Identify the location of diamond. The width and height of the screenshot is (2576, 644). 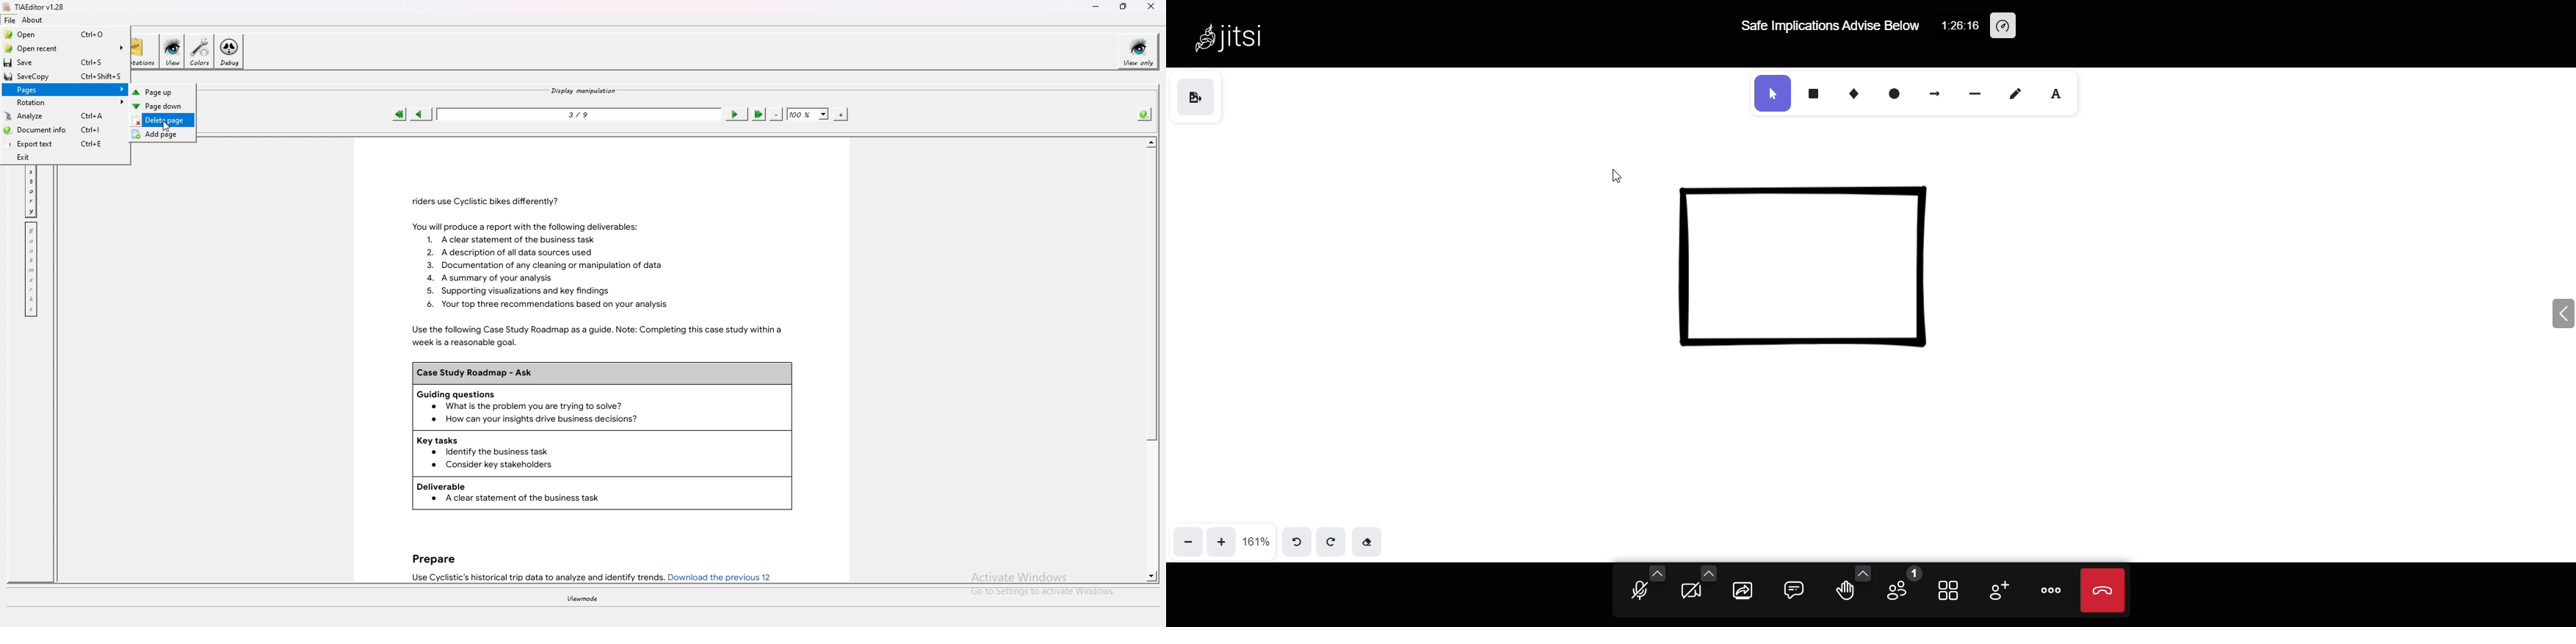
(1854, 94).